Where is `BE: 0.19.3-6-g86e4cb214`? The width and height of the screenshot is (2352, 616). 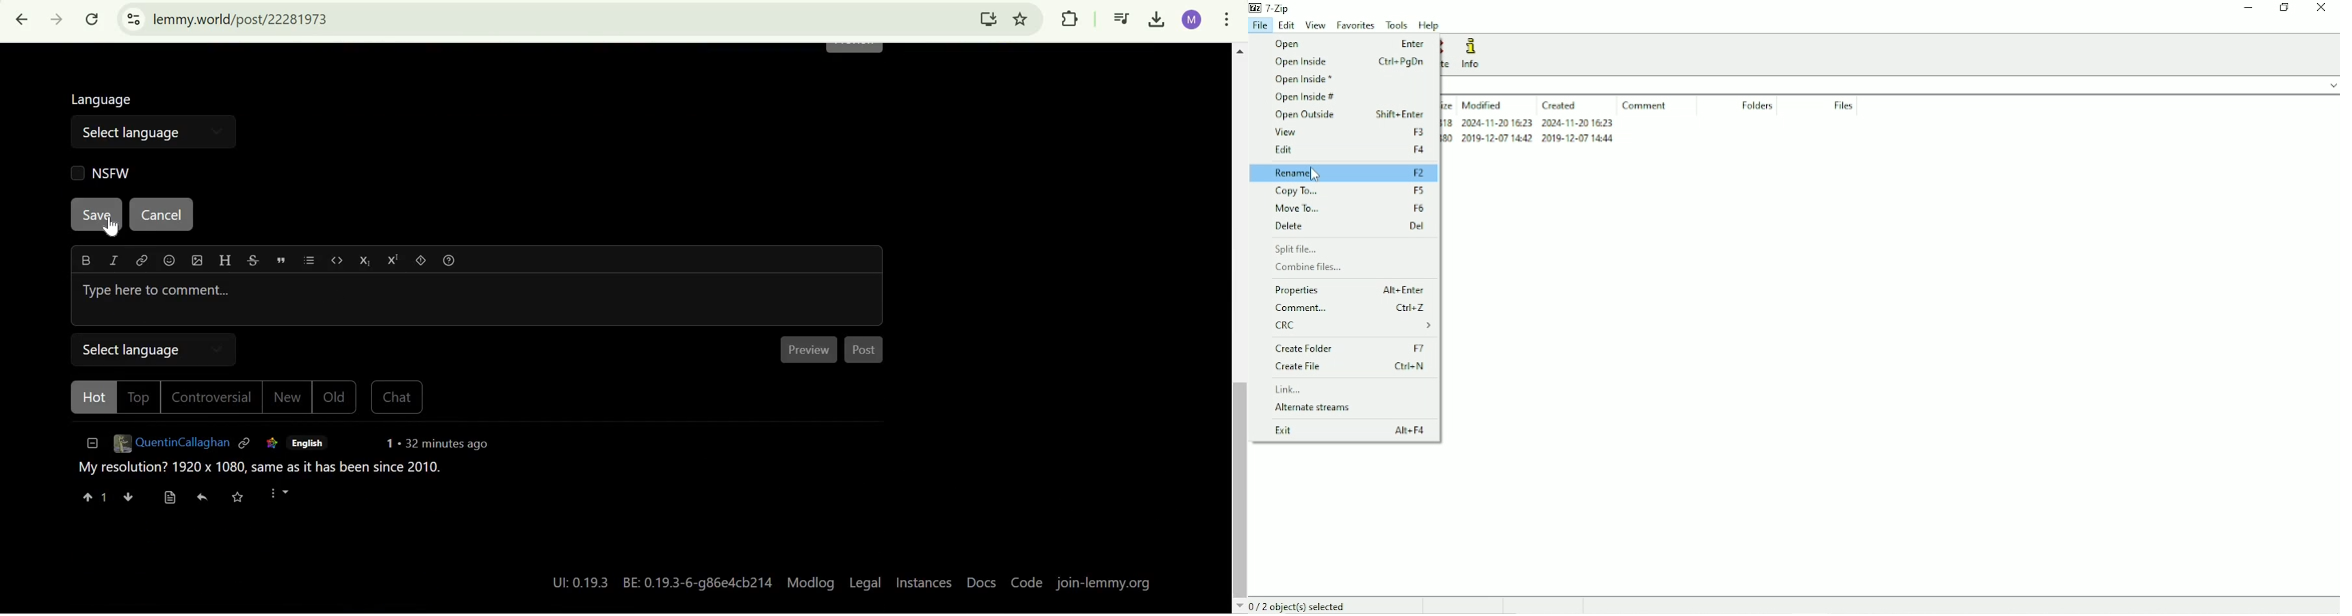 BE: 0.19.3-6-g86e4cb214 is located at coordinates (700, 581).